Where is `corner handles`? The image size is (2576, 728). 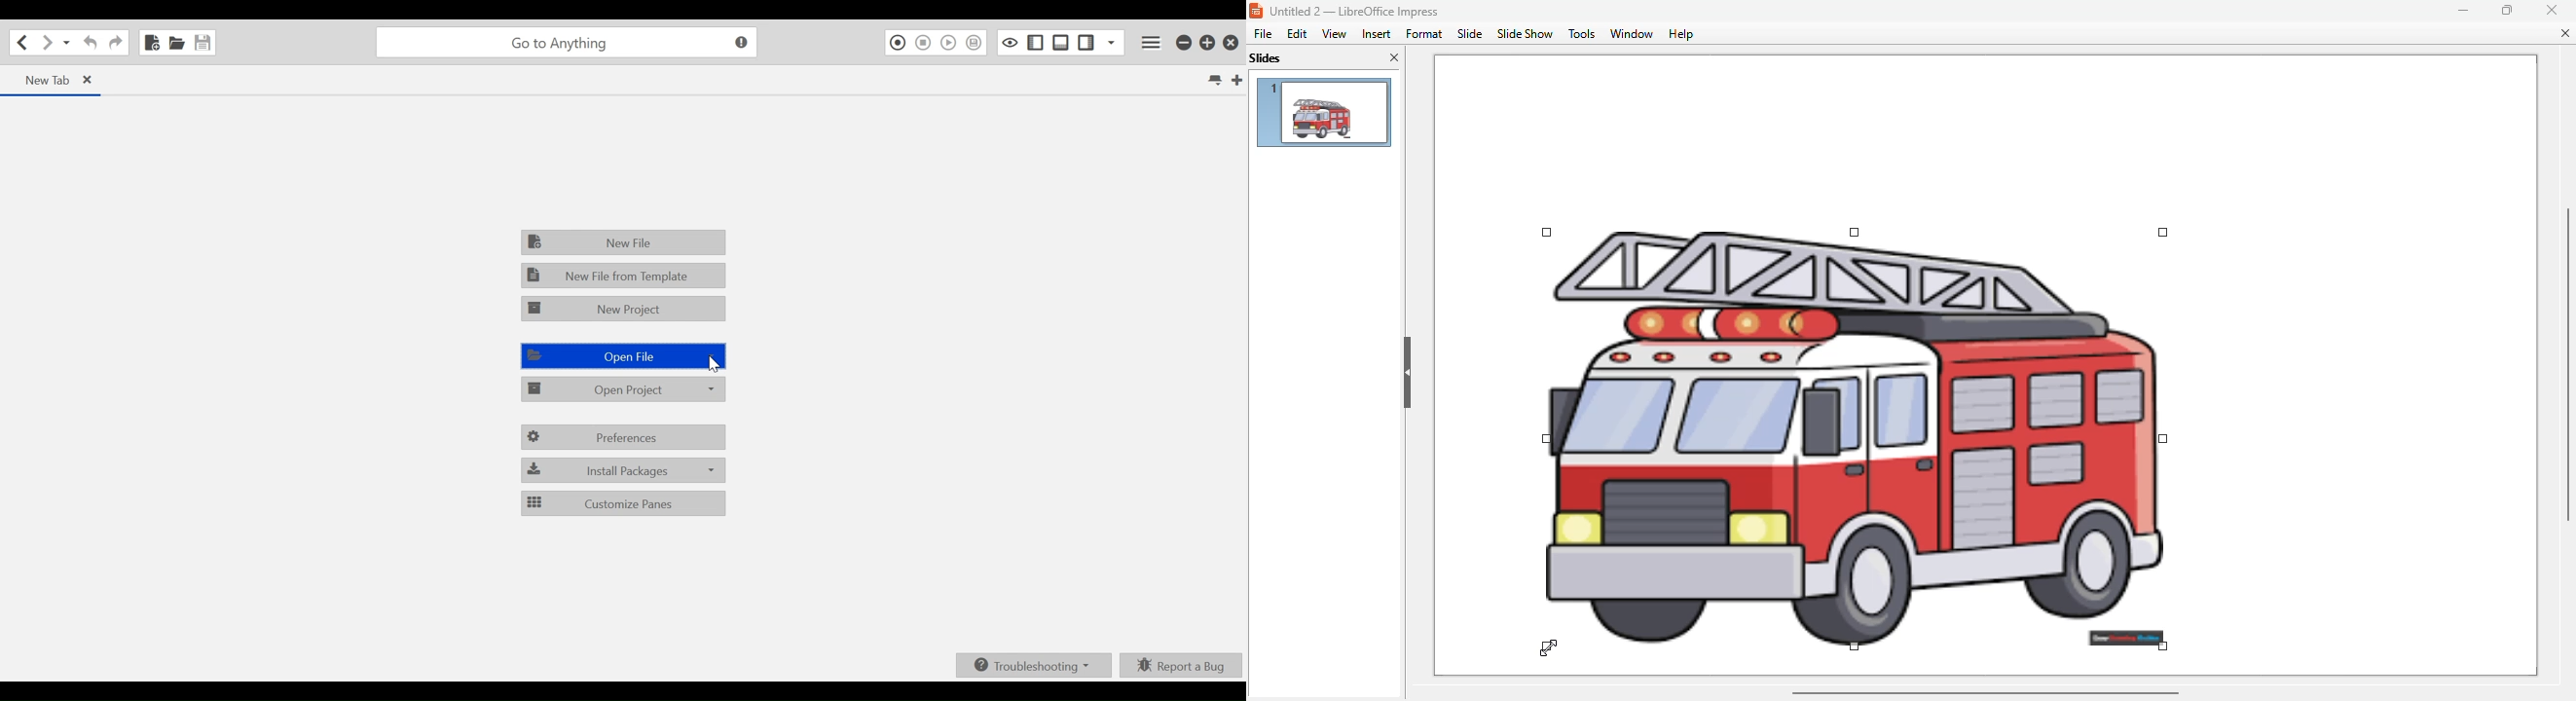 corner handles is located at coordinates (1548, 439).